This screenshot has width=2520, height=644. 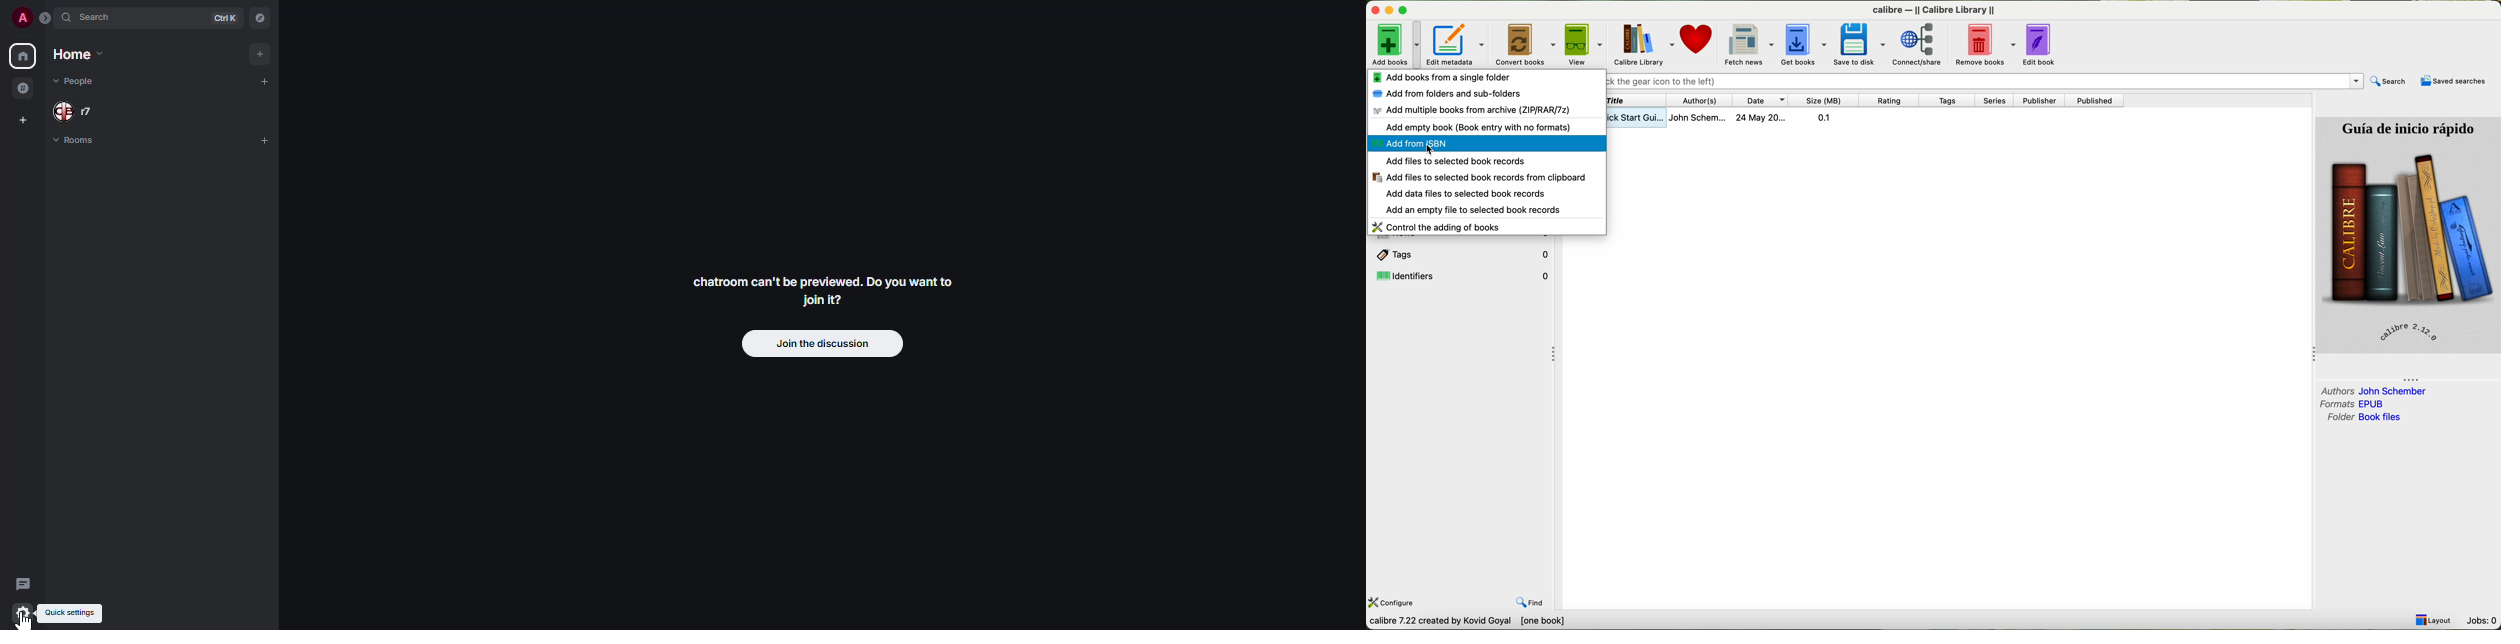 What do you see at coordinates (77, 55) in the screenshot?
I see `home` at bounding box center [77, 55].